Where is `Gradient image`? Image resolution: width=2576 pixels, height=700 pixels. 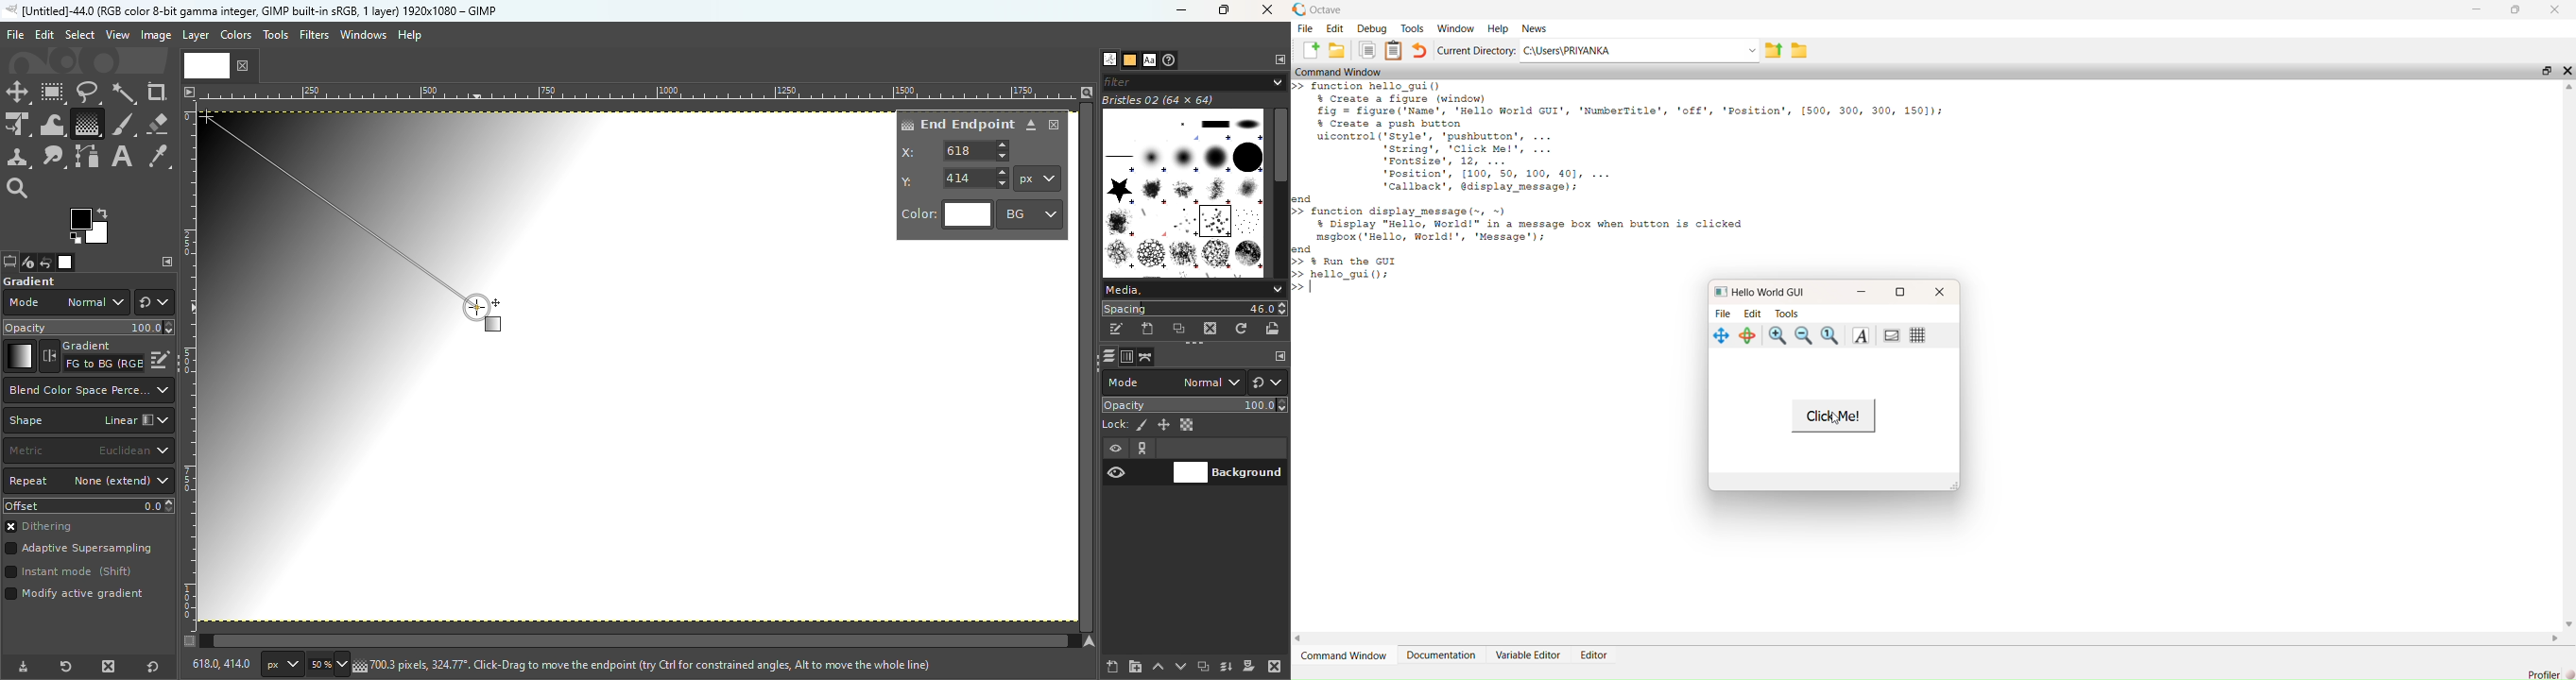 Gradient image is located at coordinates (404, 362).